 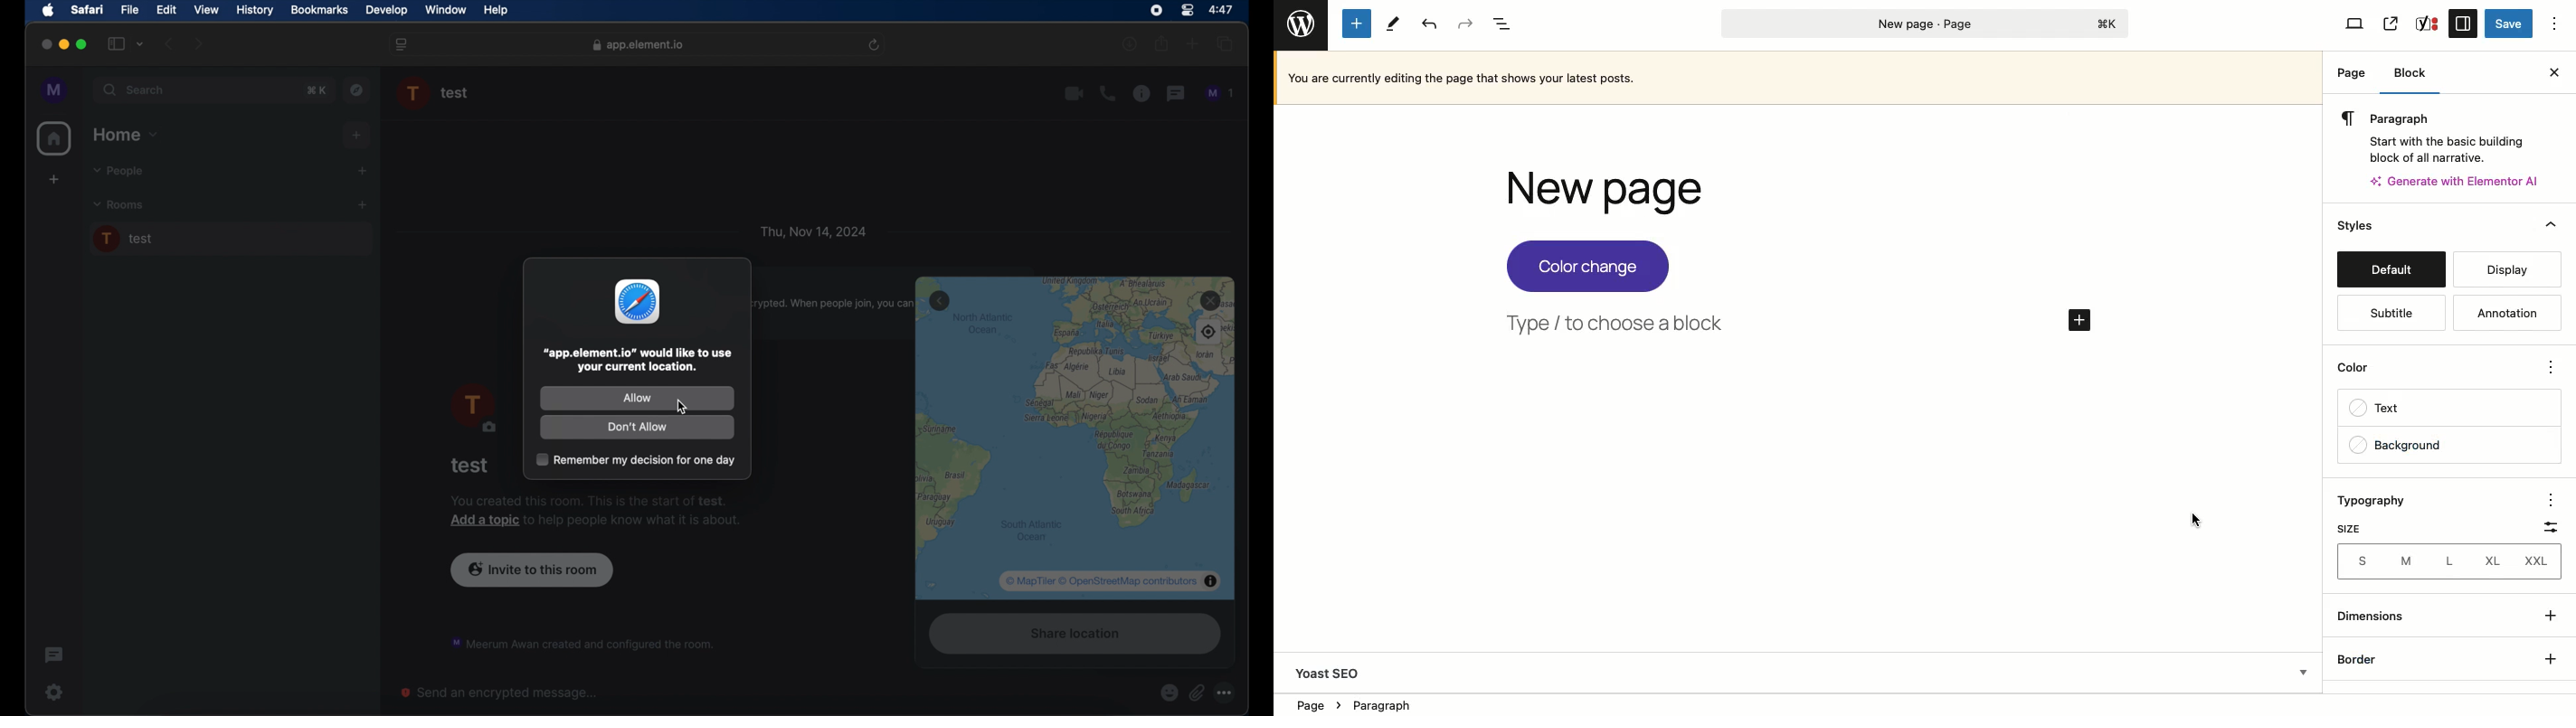 I want to click on Options, so click(x=1228, y=693).